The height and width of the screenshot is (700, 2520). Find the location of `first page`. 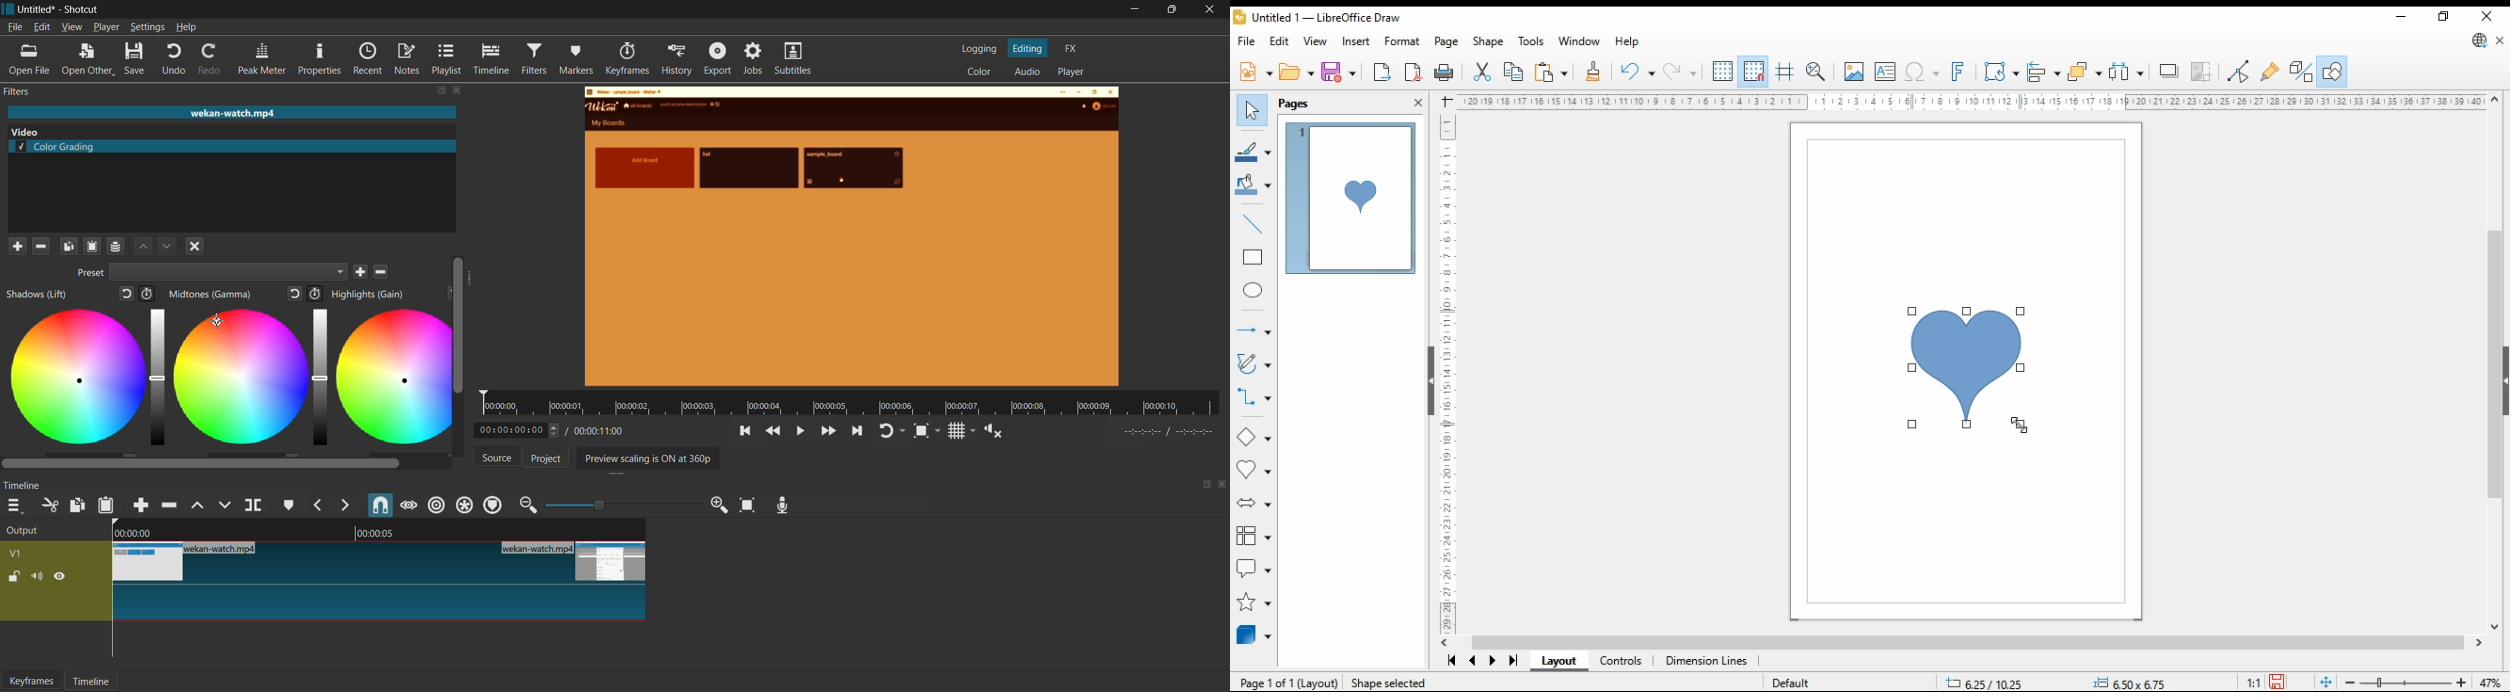

first page is located at coordinates (1452, 661).